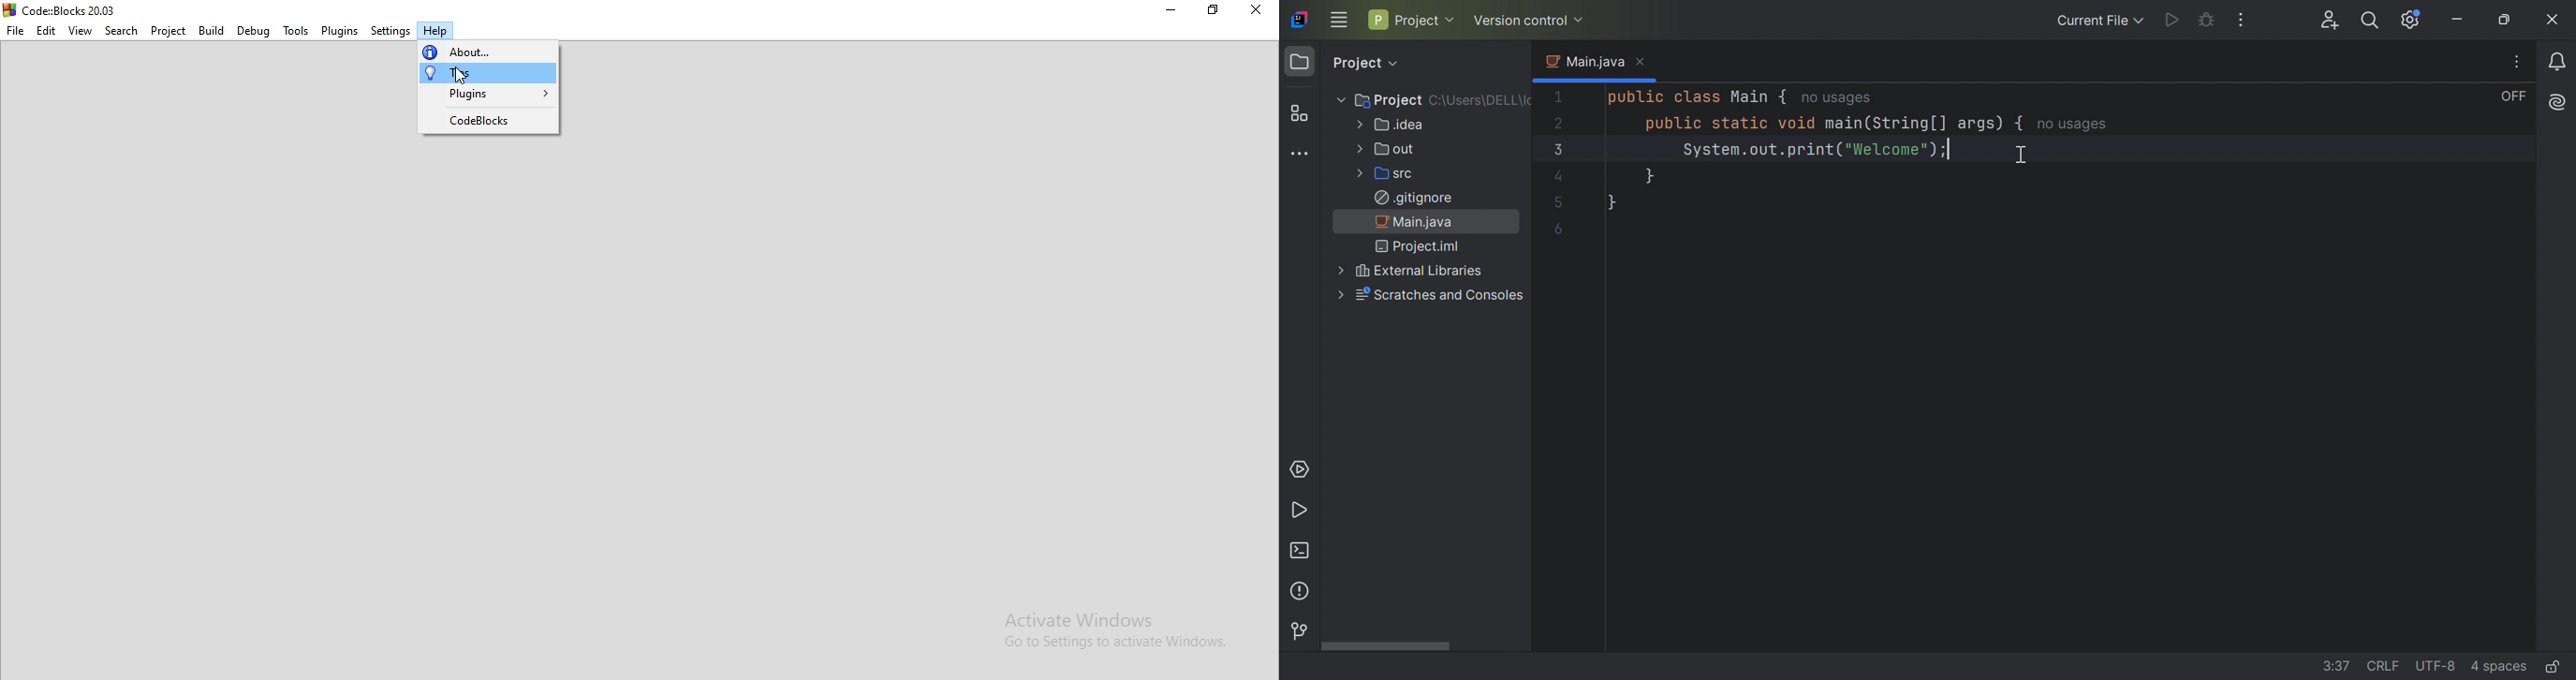  What do you see at coordinates (167, 30) in the screenshot?
I see `Project` at bounding box center [167, 30].